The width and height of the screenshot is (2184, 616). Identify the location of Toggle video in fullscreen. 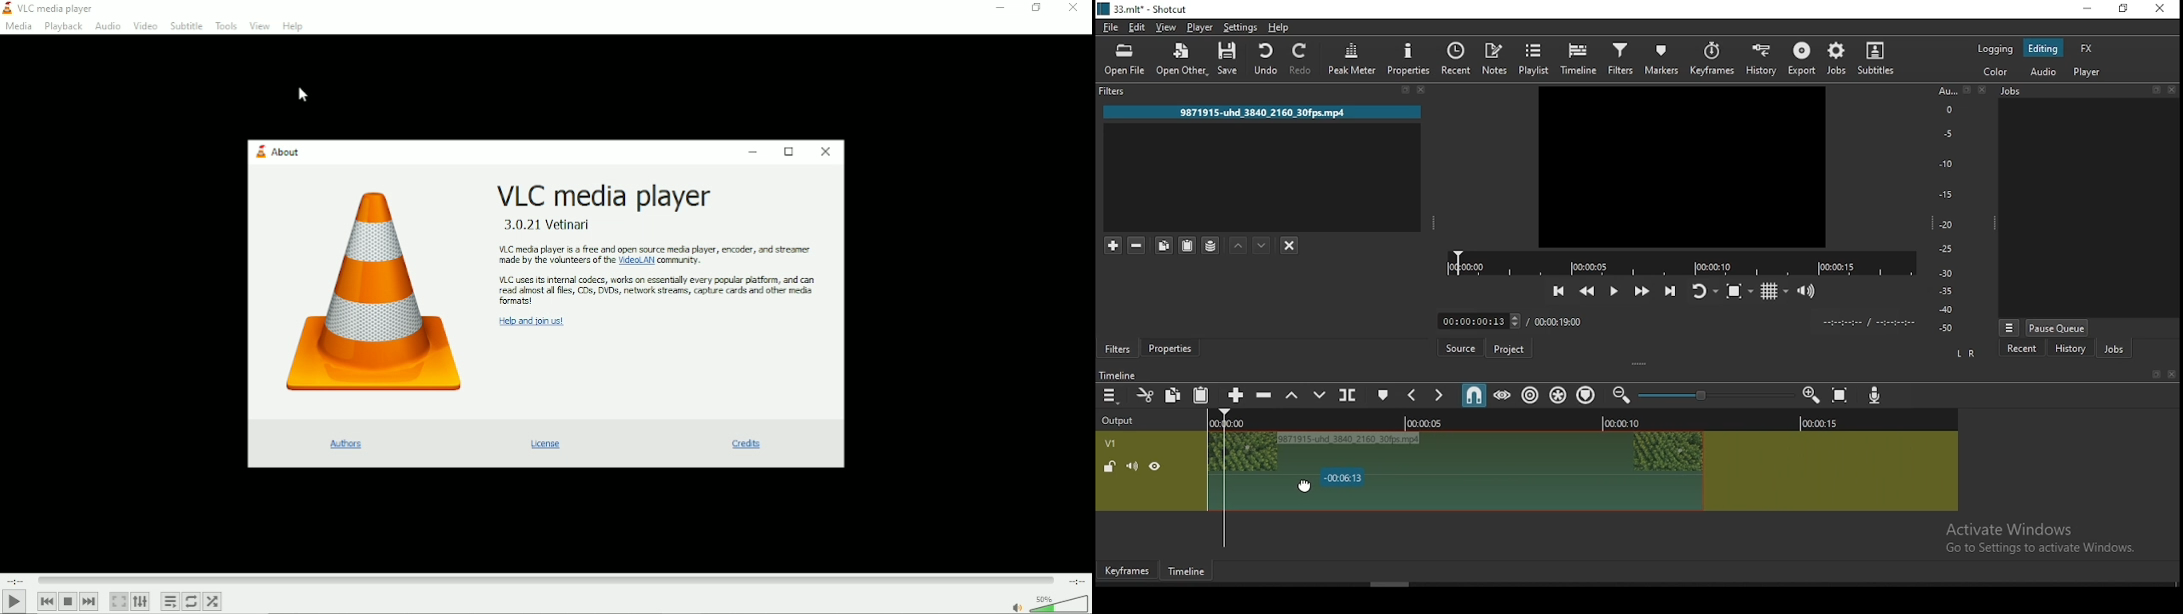
(119, 601).